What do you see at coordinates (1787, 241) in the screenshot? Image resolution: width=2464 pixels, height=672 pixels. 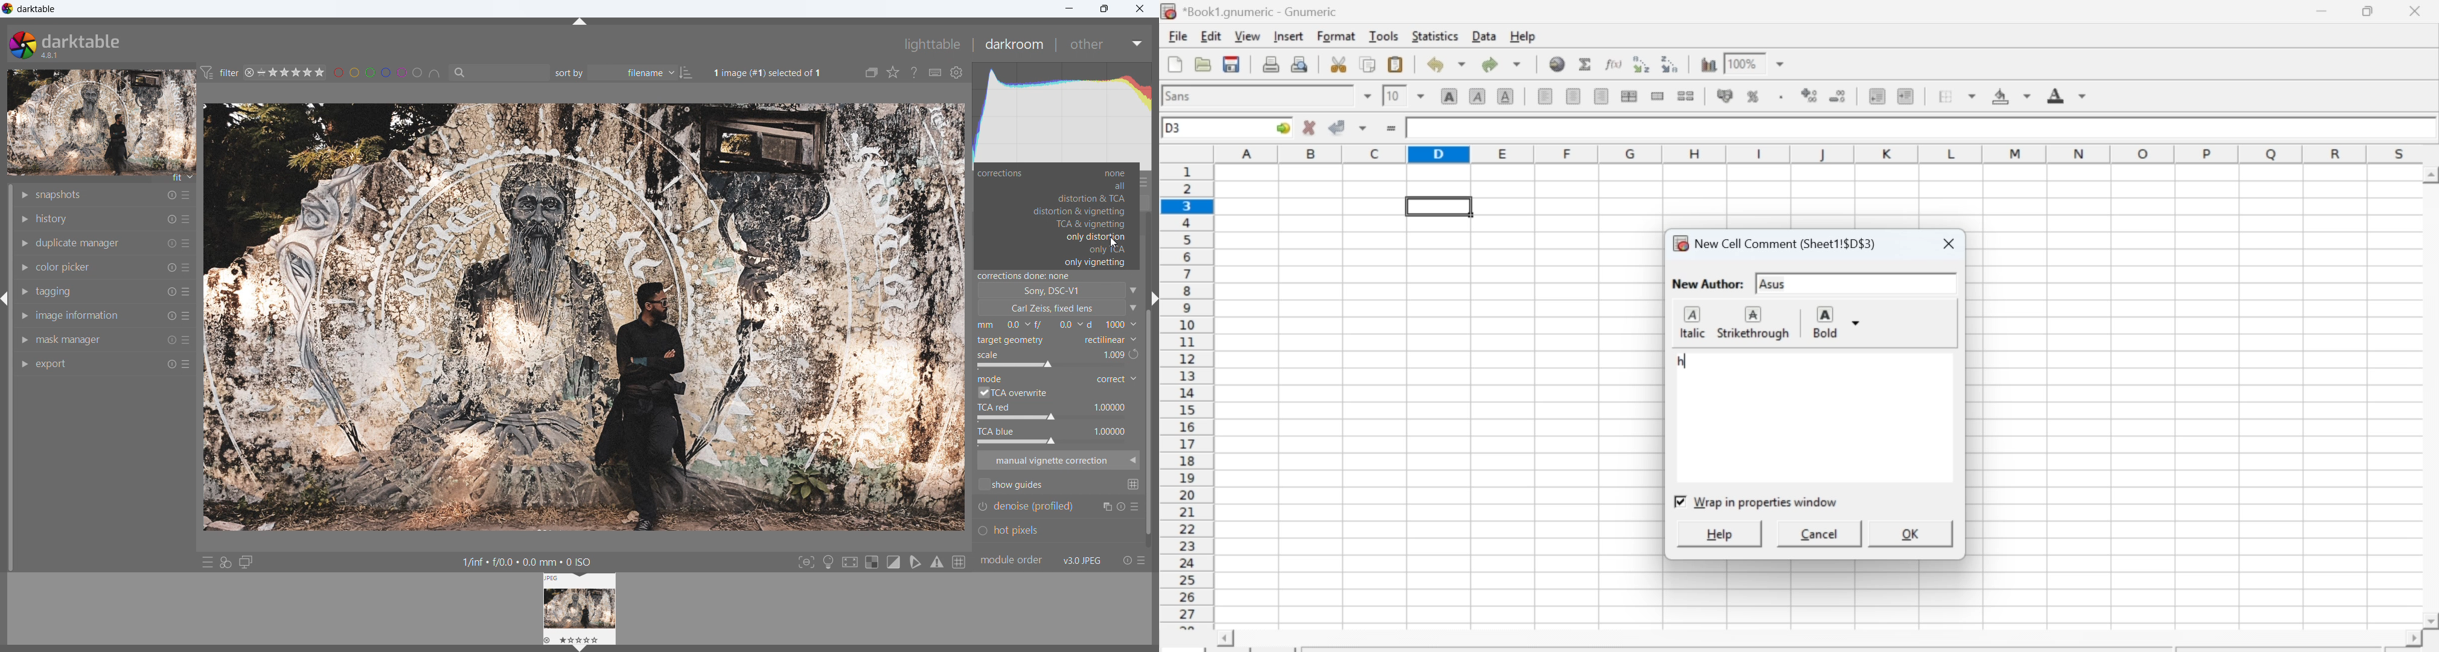 I see `New Cell Comment (Sheet1!$D$3)` at bounding box center [1787, 241].